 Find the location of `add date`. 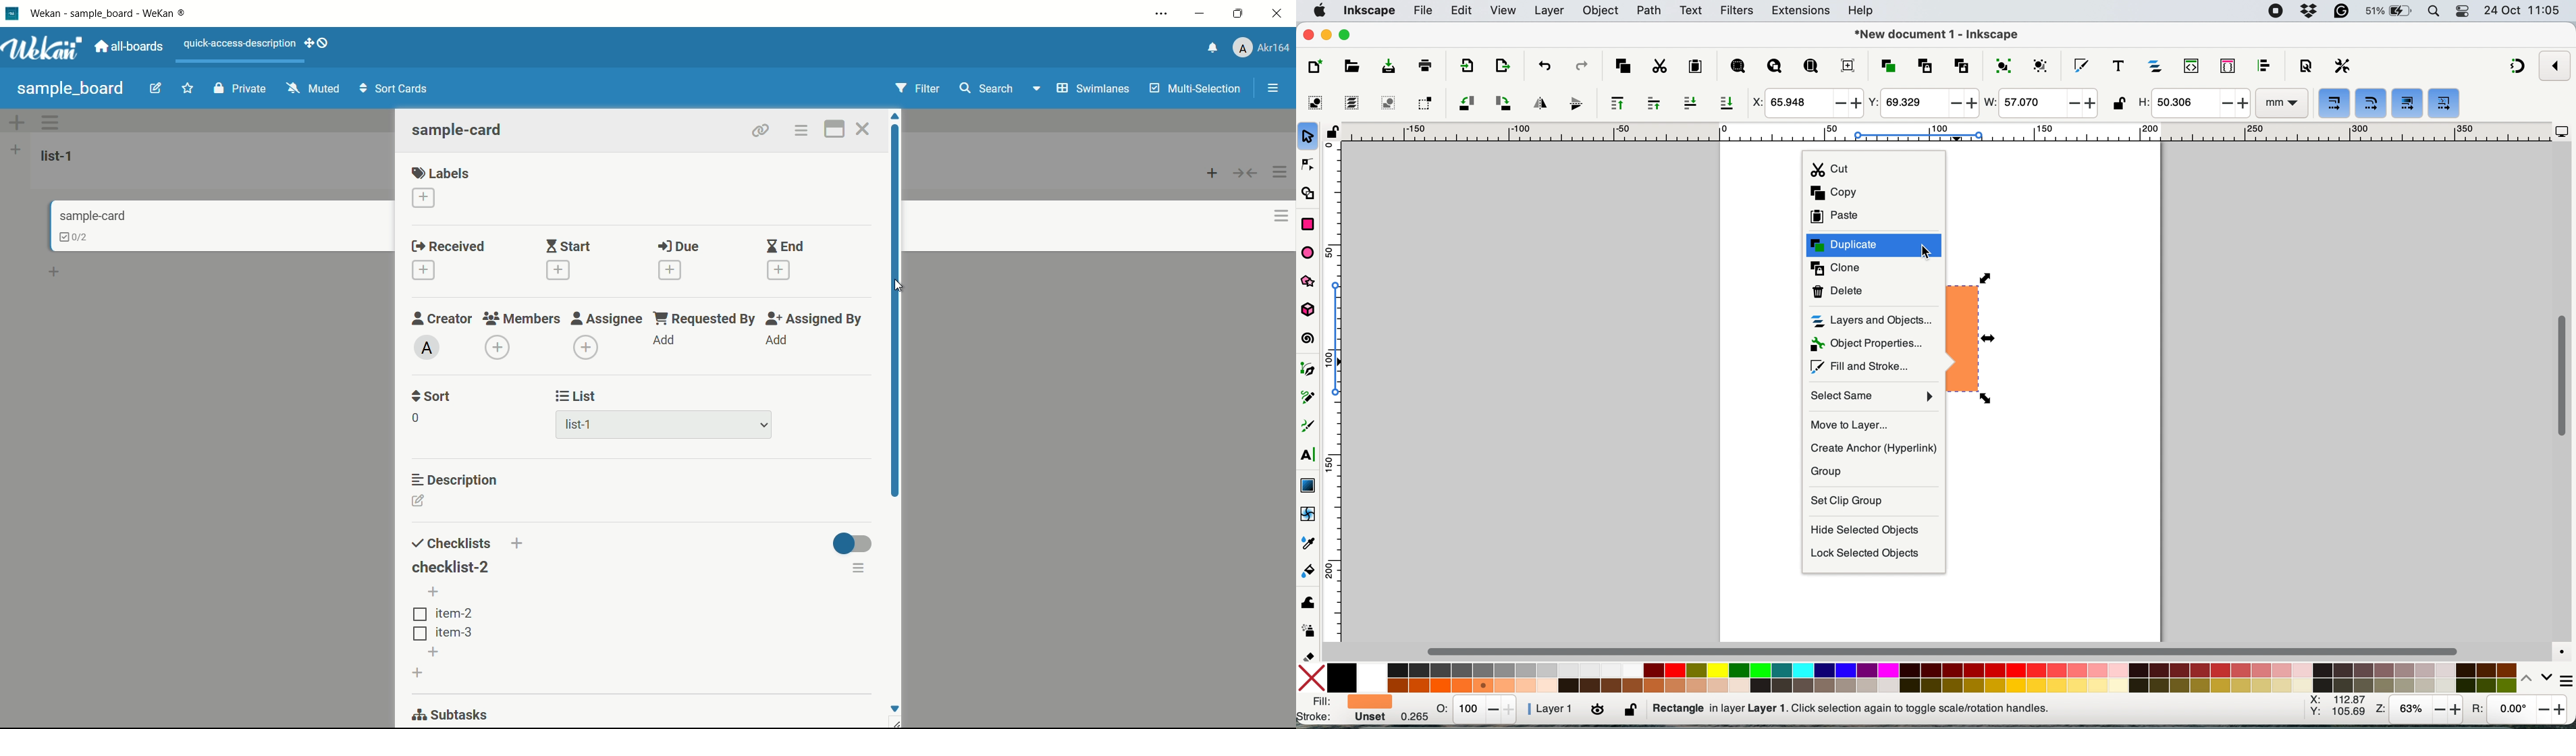

add date is located at coordinates (779, 270).